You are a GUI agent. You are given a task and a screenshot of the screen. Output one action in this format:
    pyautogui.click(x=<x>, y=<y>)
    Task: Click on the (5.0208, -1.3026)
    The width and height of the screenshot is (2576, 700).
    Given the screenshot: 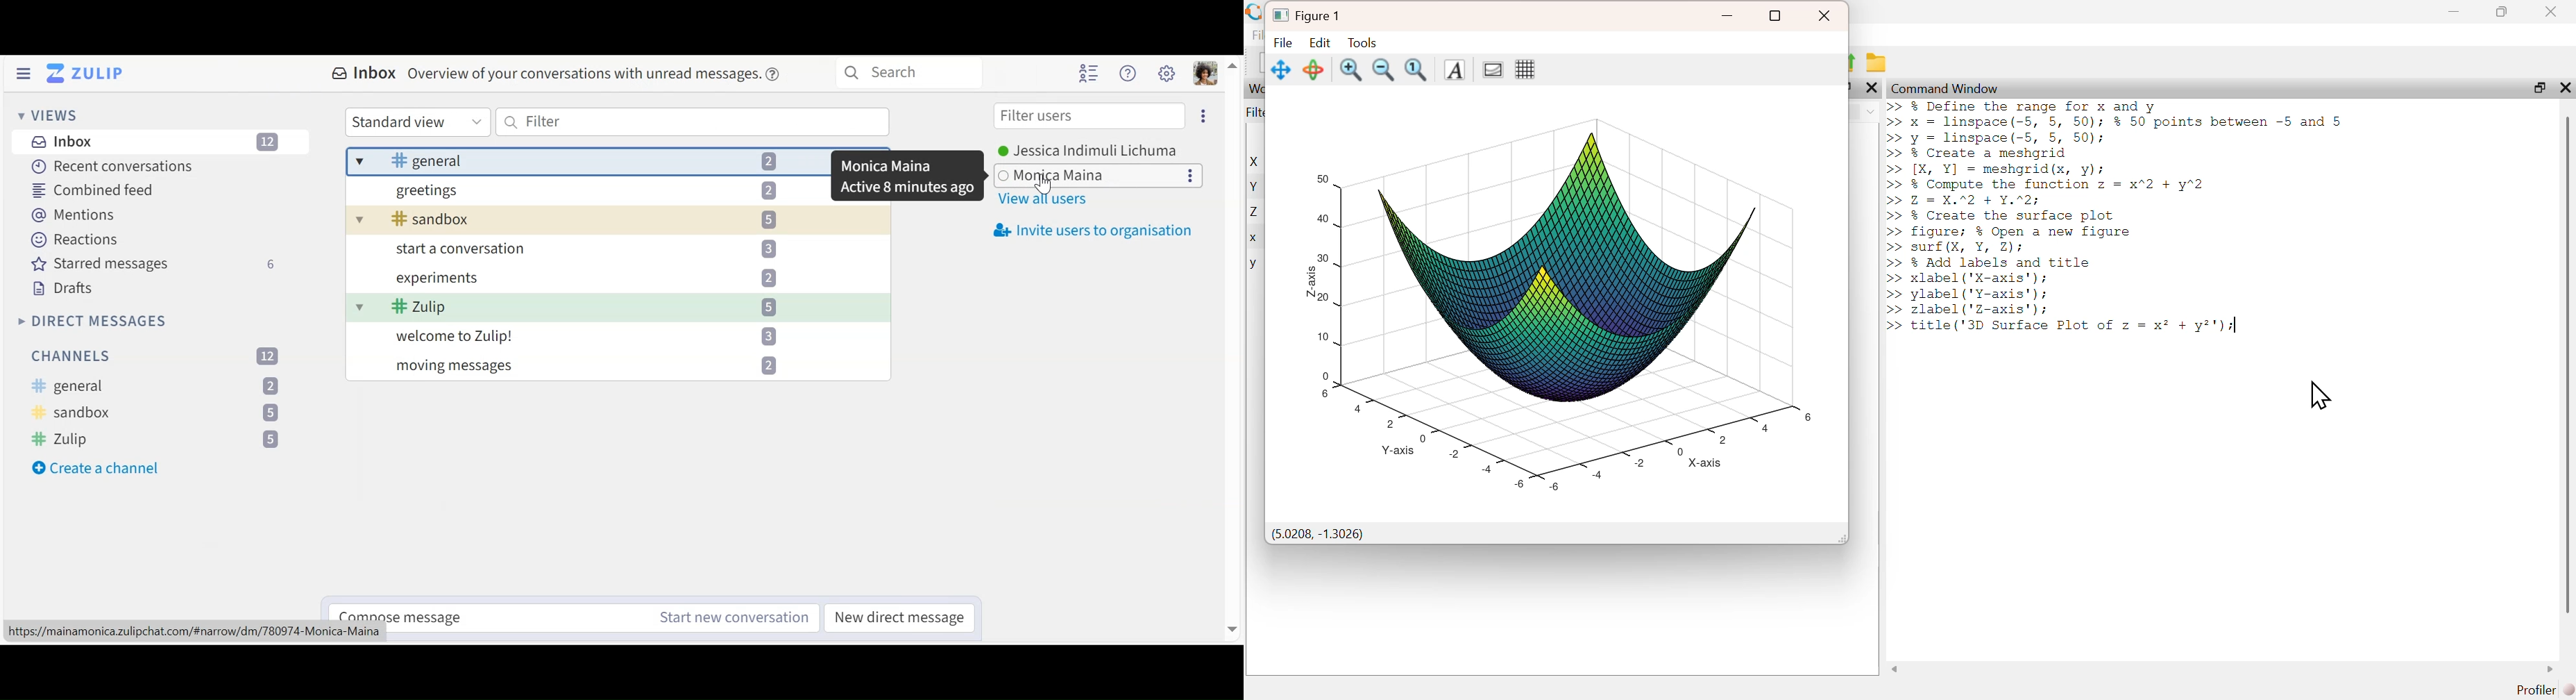 What is the action you would take?
    pyautogui.click(x=1318, y=535)
    